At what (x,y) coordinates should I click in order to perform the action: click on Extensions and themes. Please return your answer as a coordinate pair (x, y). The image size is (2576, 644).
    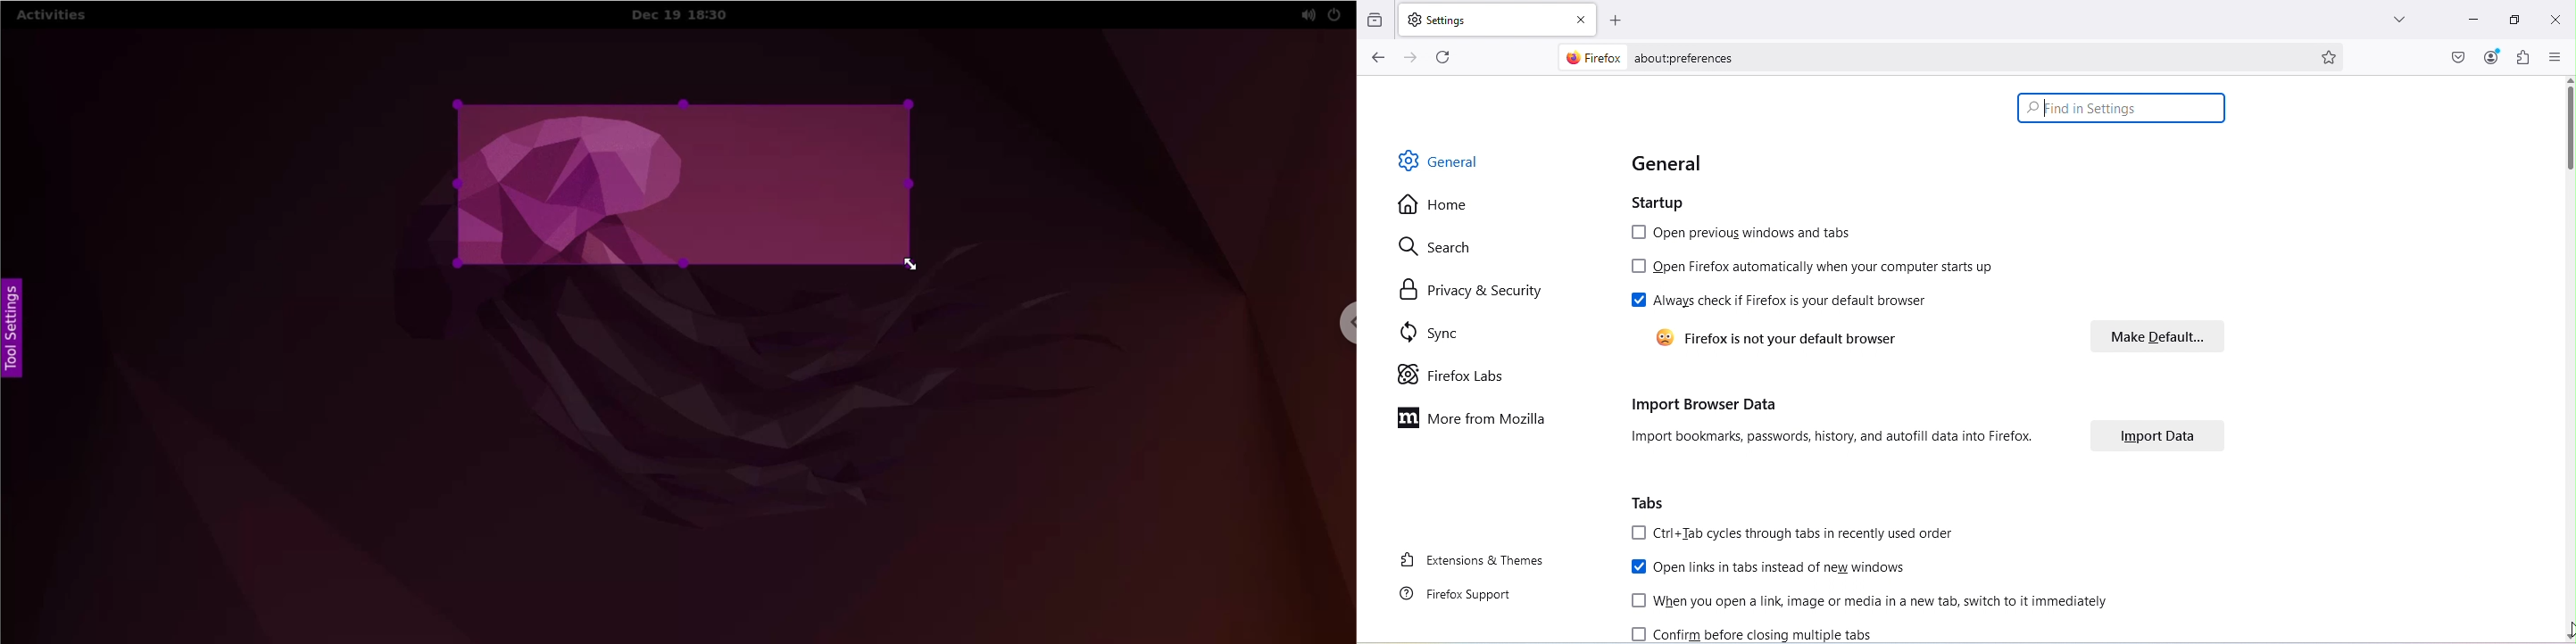
    Looking at the image, I should click on (1473, 559).